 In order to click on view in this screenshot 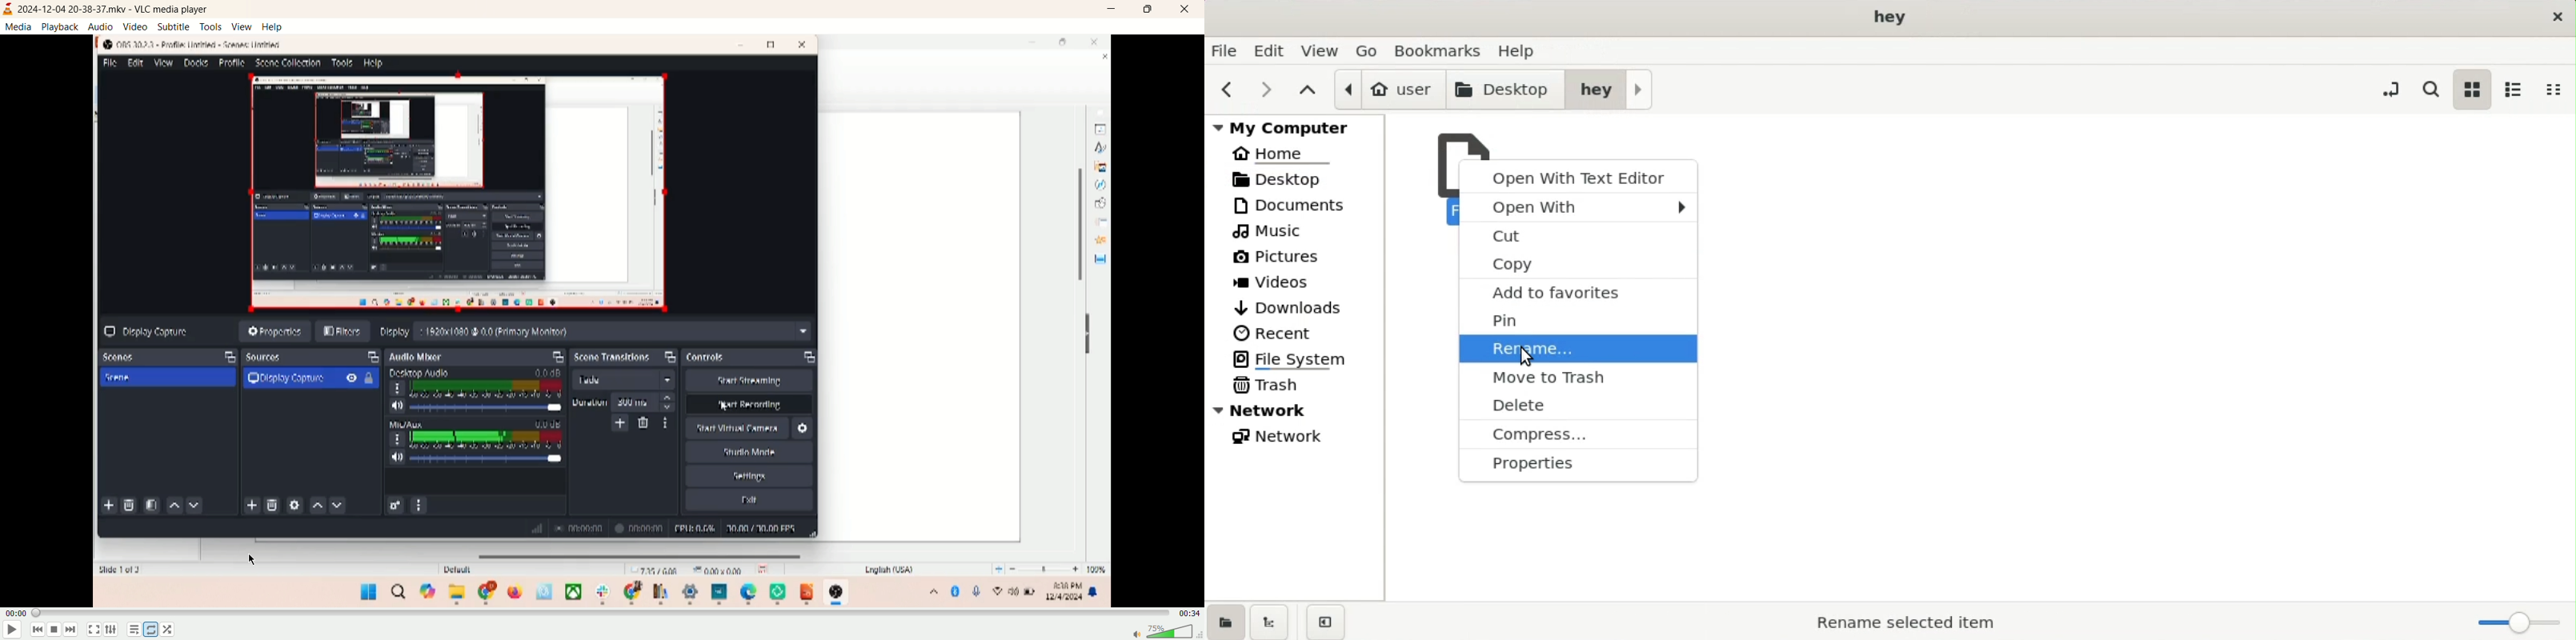, I will do `click(244, 27)`.